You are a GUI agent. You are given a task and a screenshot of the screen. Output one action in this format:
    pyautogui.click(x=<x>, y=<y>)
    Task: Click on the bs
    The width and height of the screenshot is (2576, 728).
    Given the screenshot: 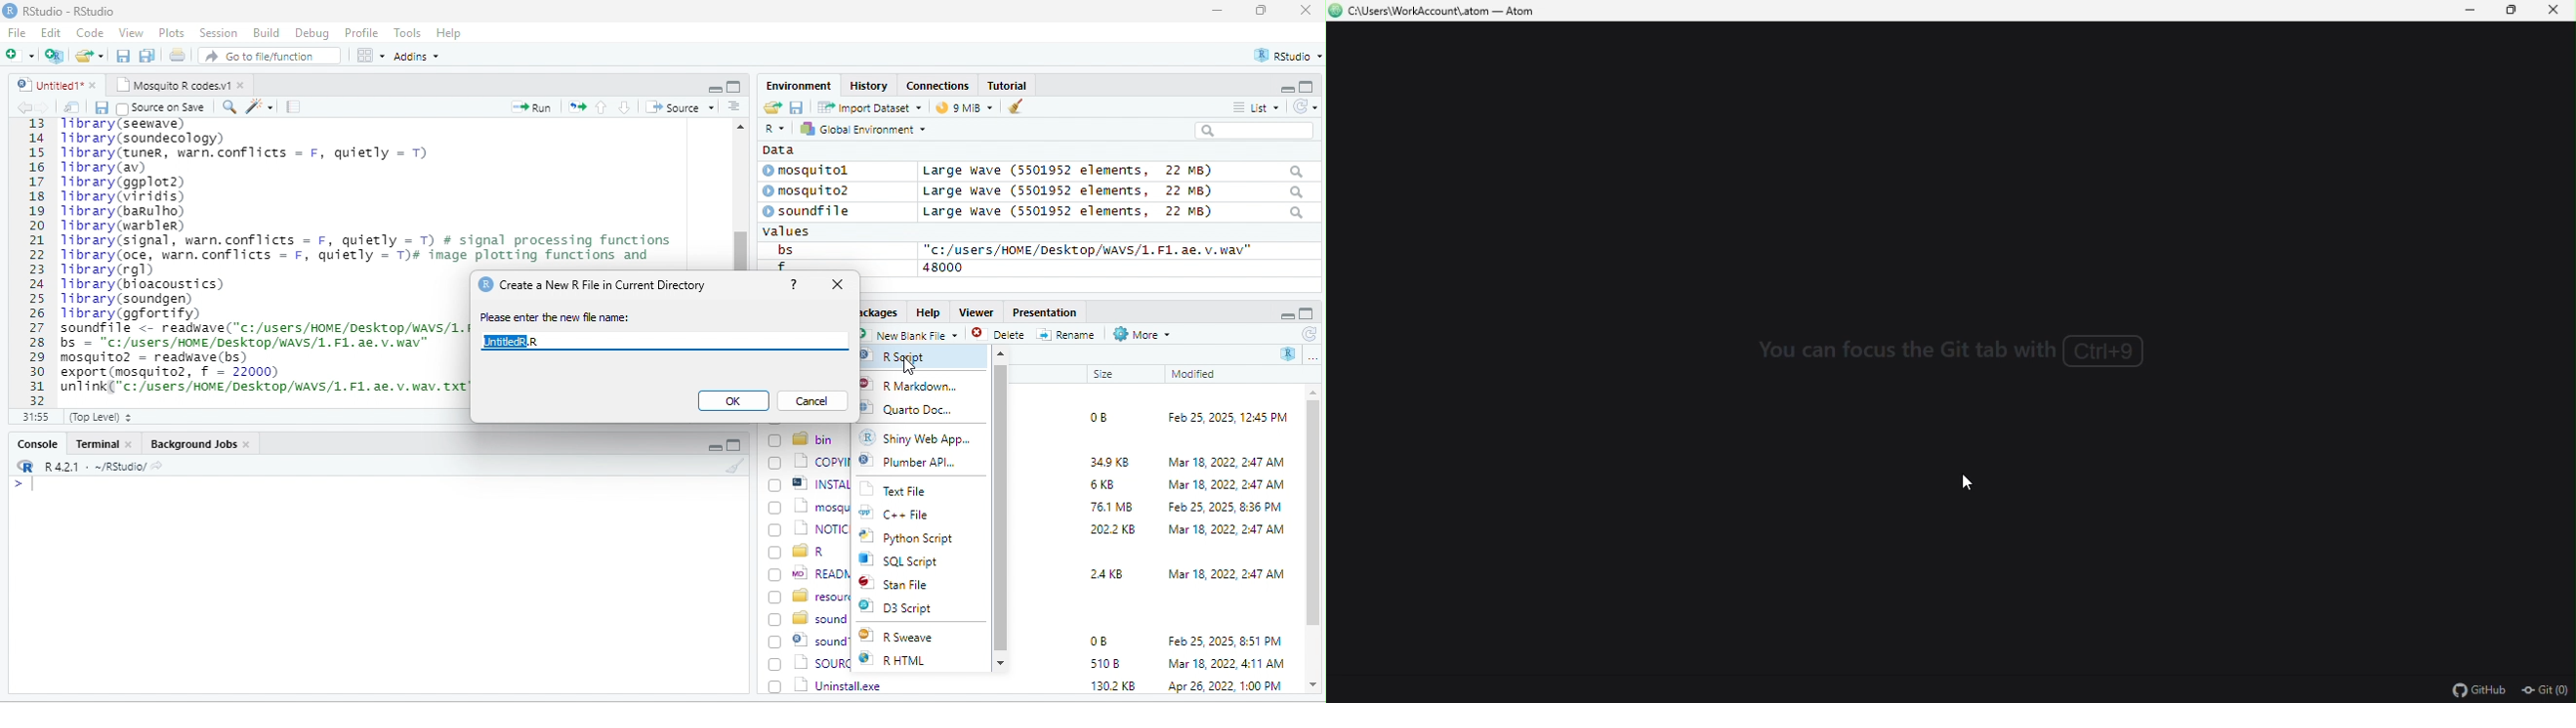 What is the action you would take?
    pyautogui.click(x=782, y=249)
    